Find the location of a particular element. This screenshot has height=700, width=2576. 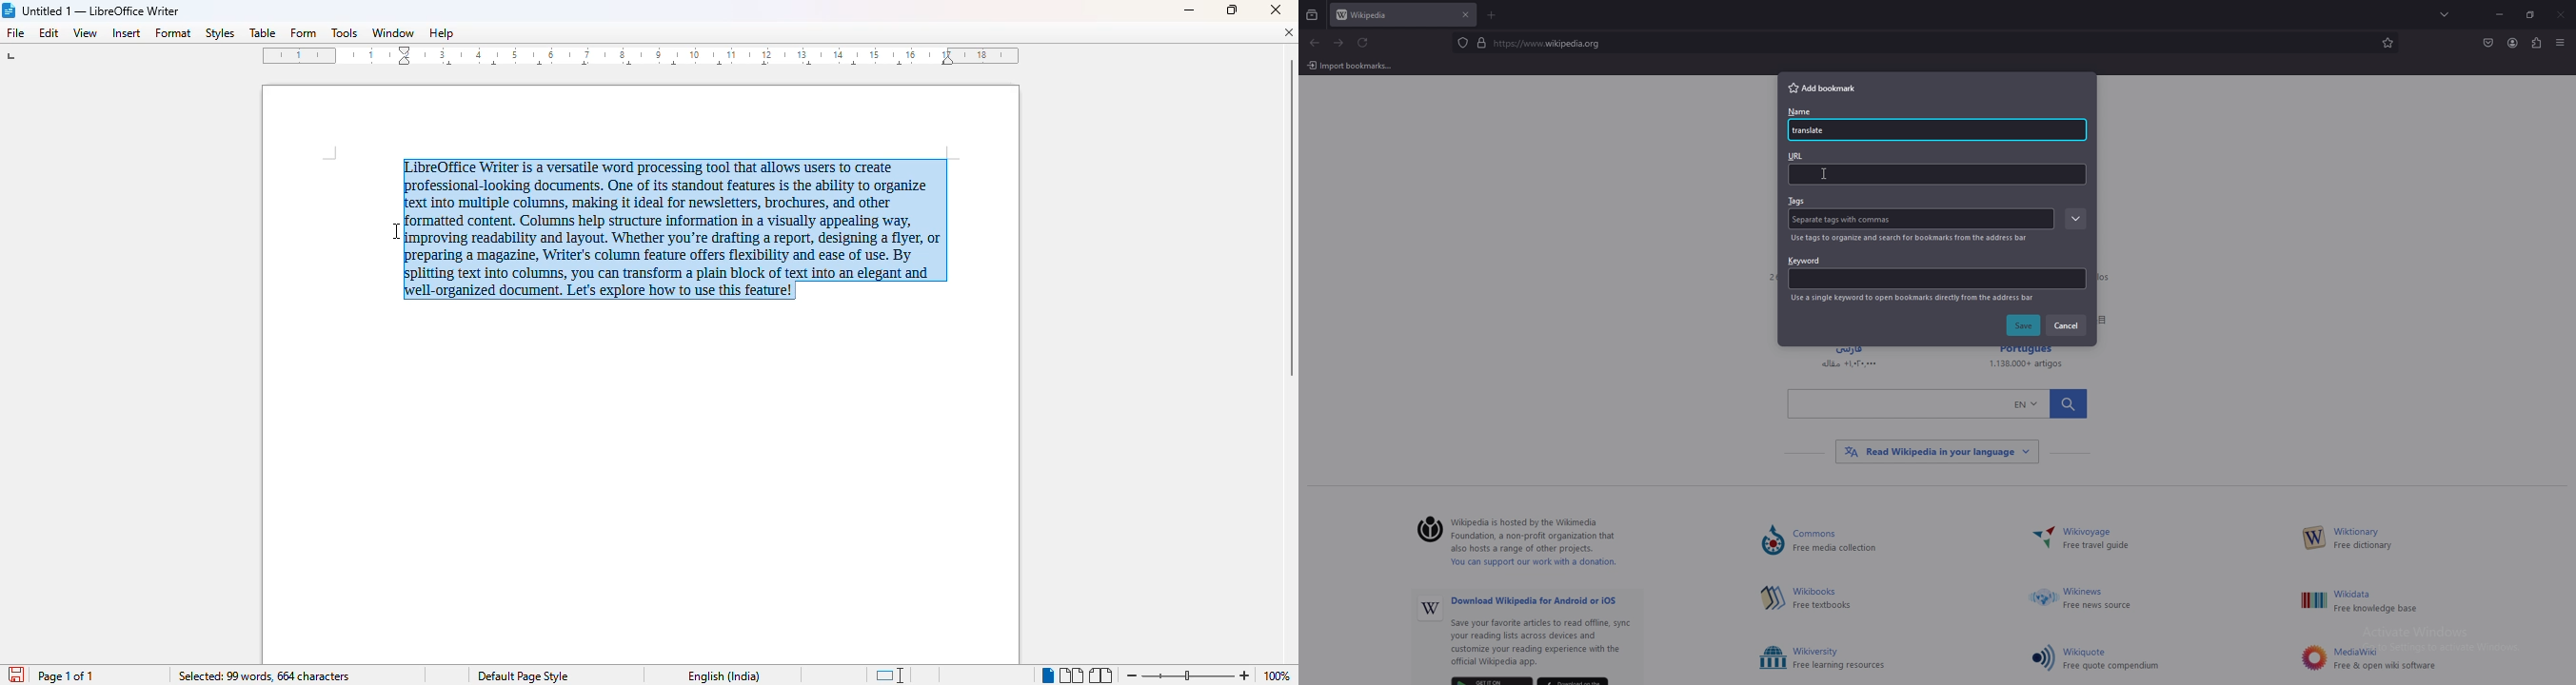

name is located at coordinates (1814, 130).